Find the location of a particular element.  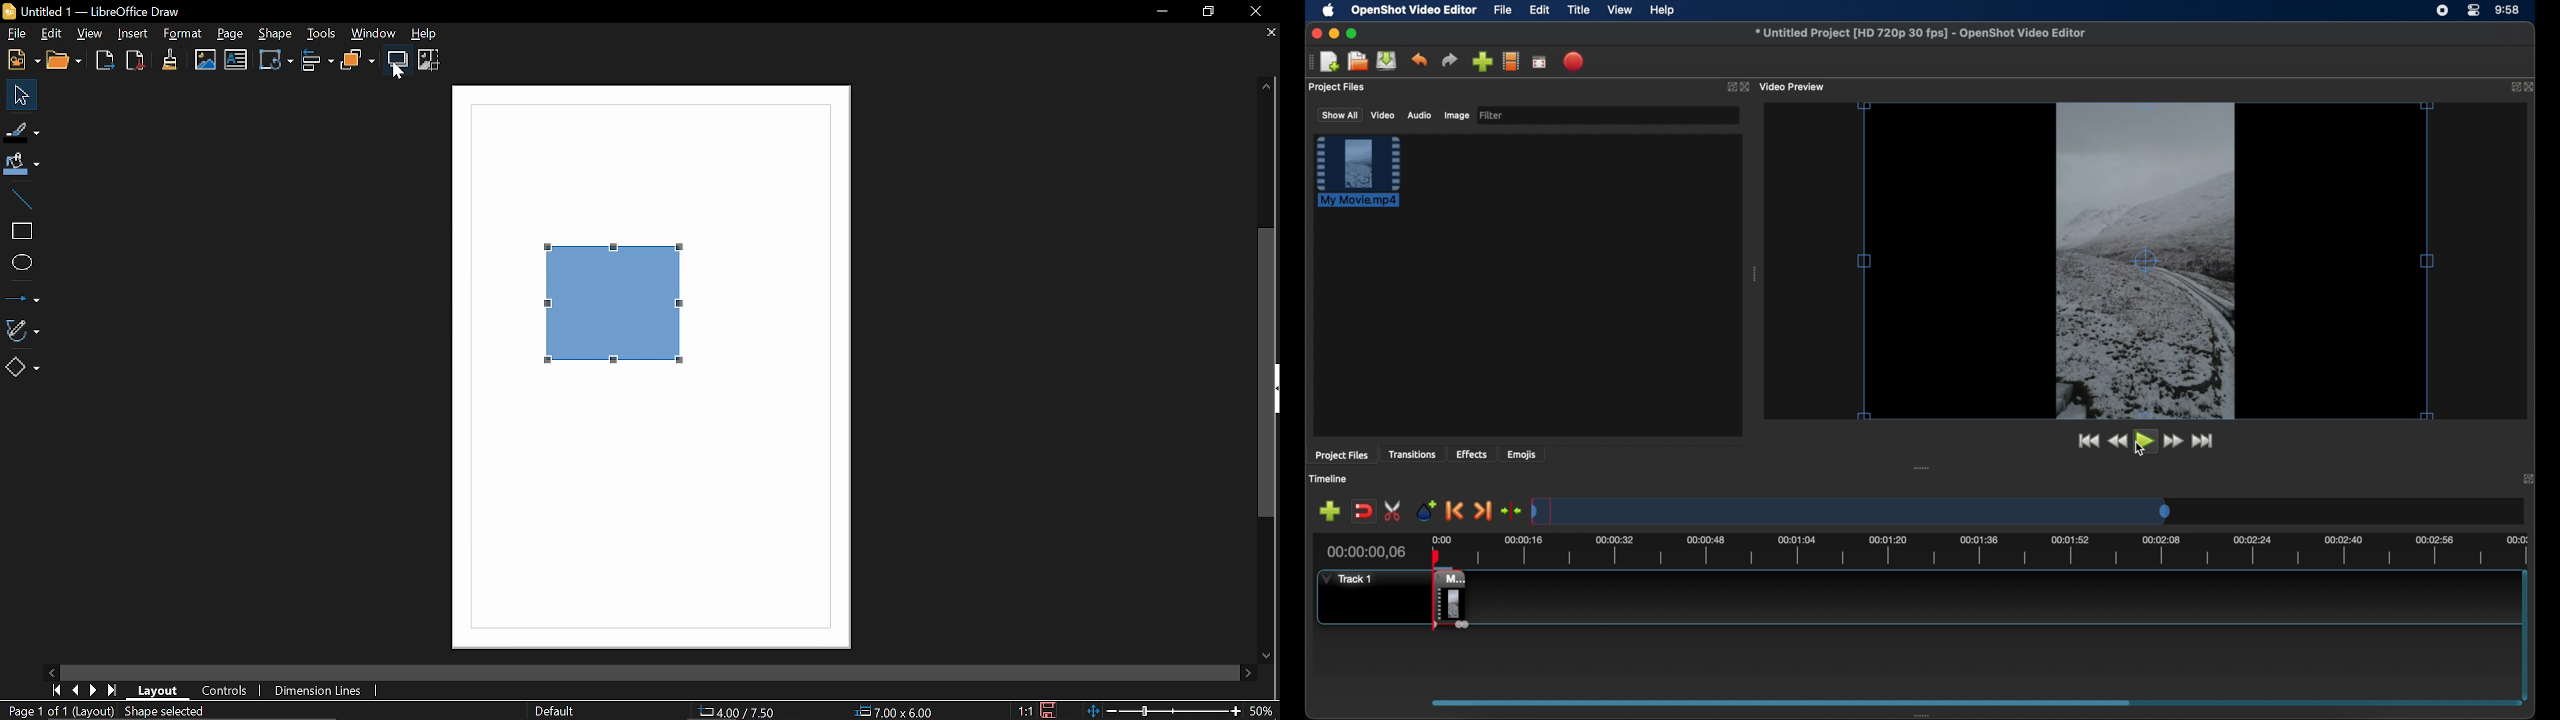

Align is located at coordinates (315, 61).